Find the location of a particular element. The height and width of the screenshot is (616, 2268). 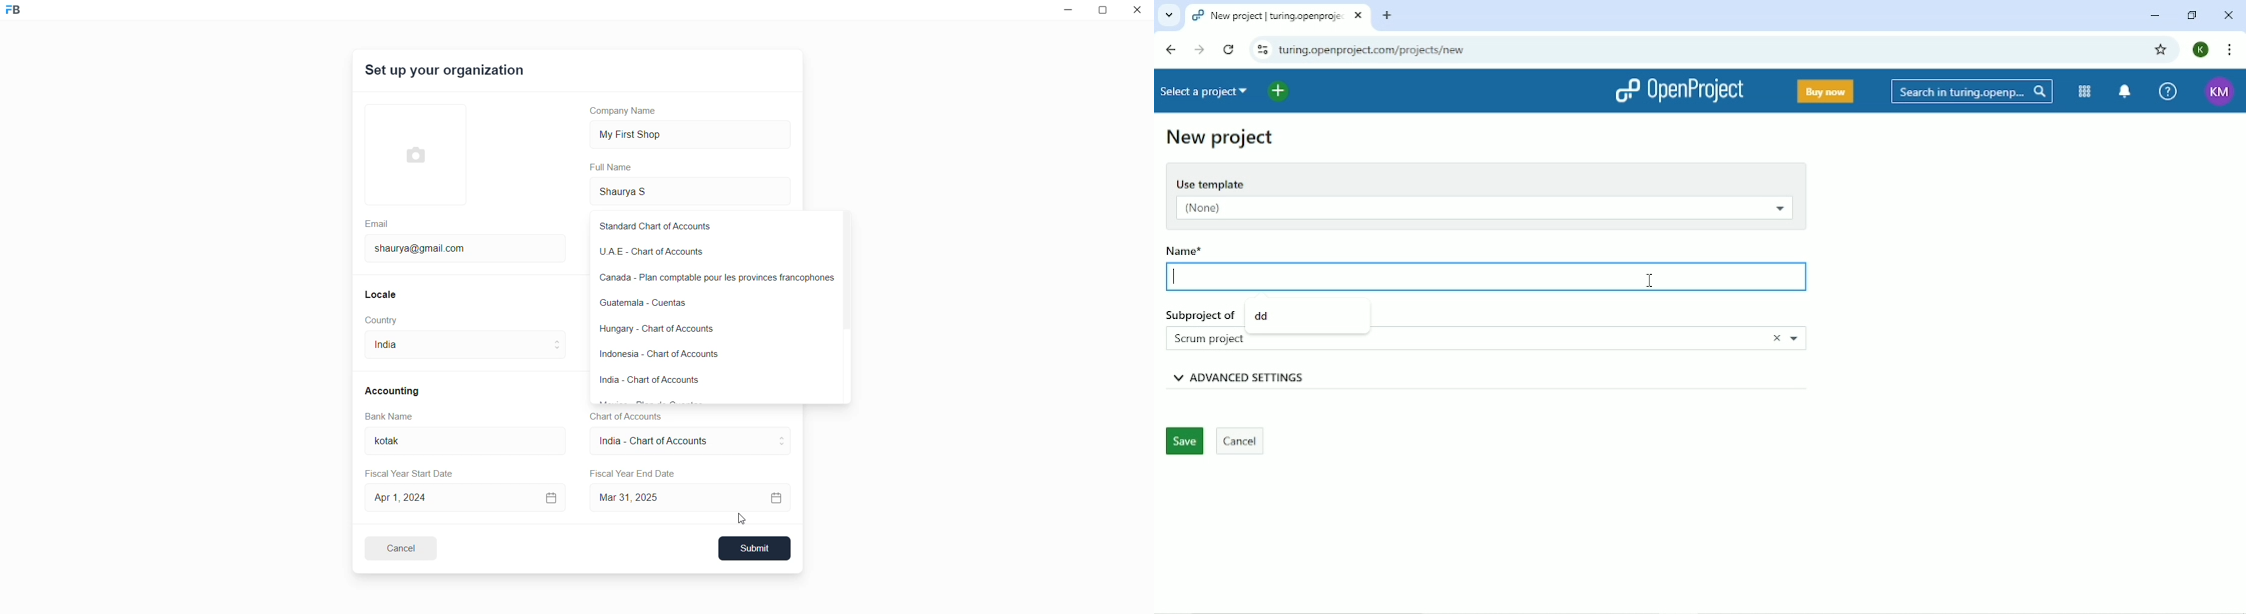

Chart of Accounts is located at coordinates (622, 417).